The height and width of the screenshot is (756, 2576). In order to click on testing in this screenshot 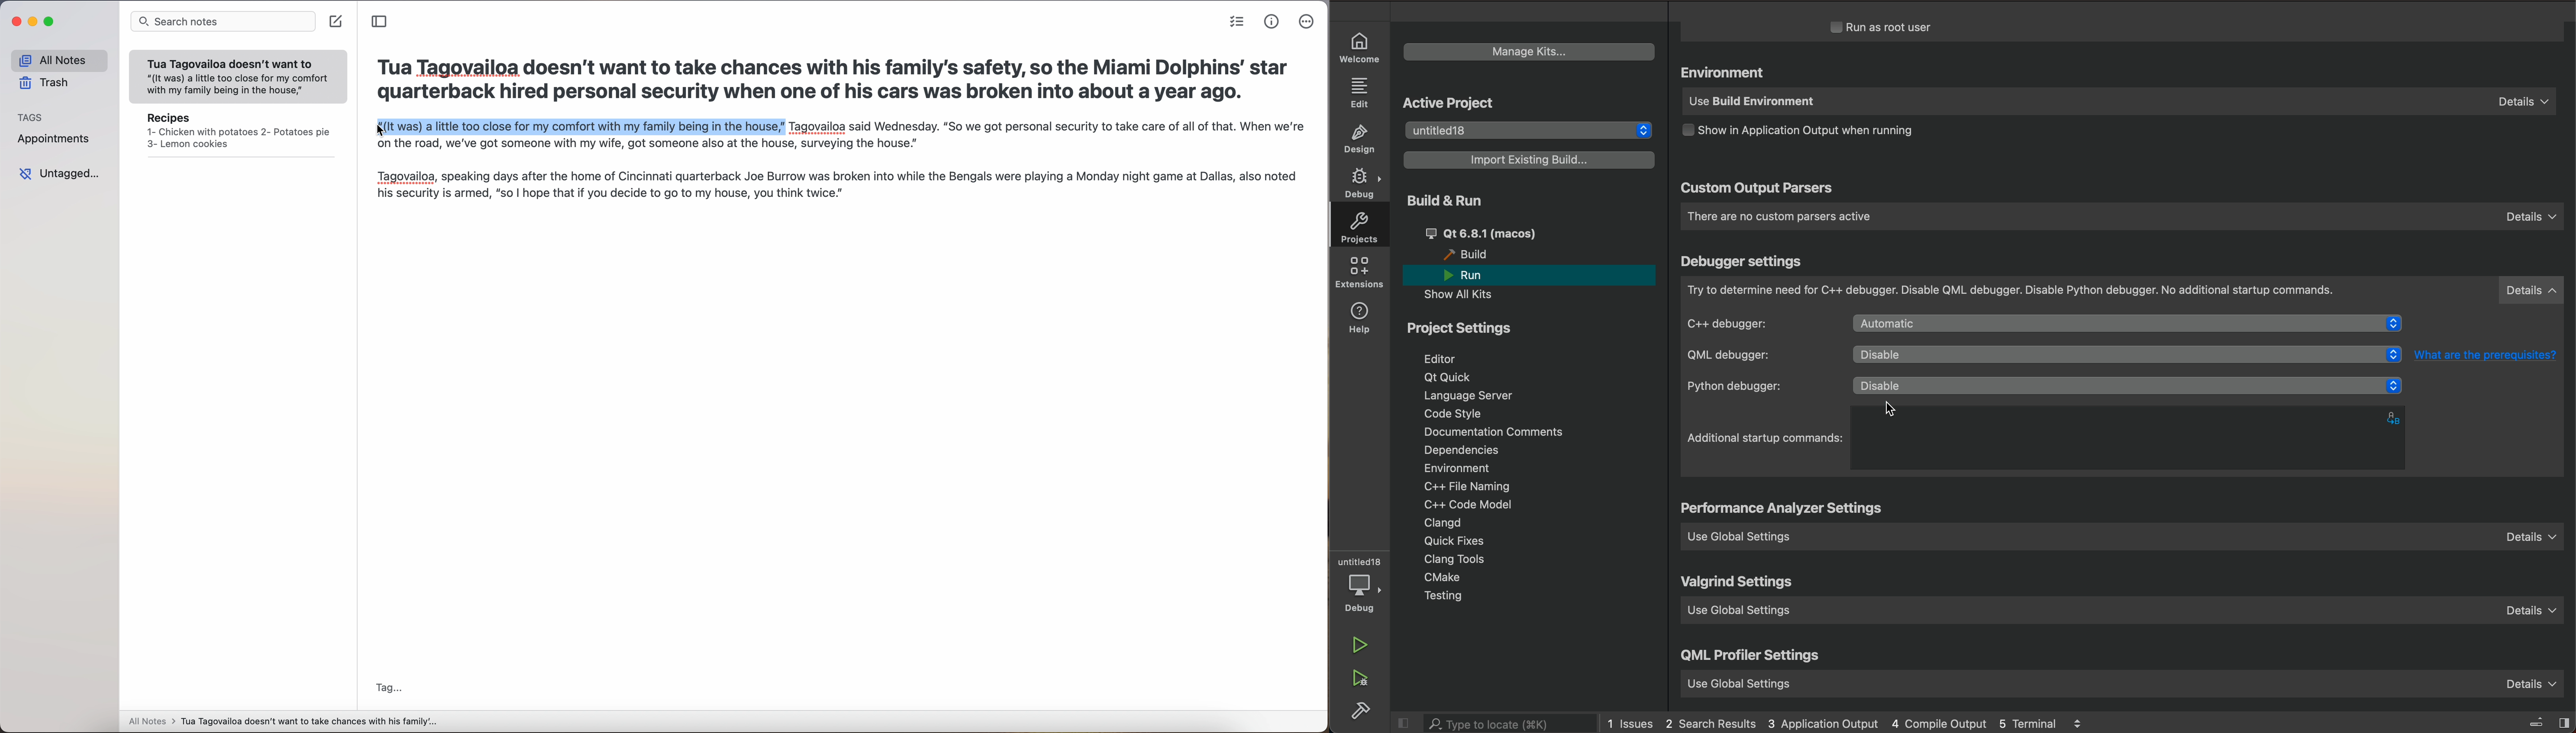, I will do `click(1445, 596)`.